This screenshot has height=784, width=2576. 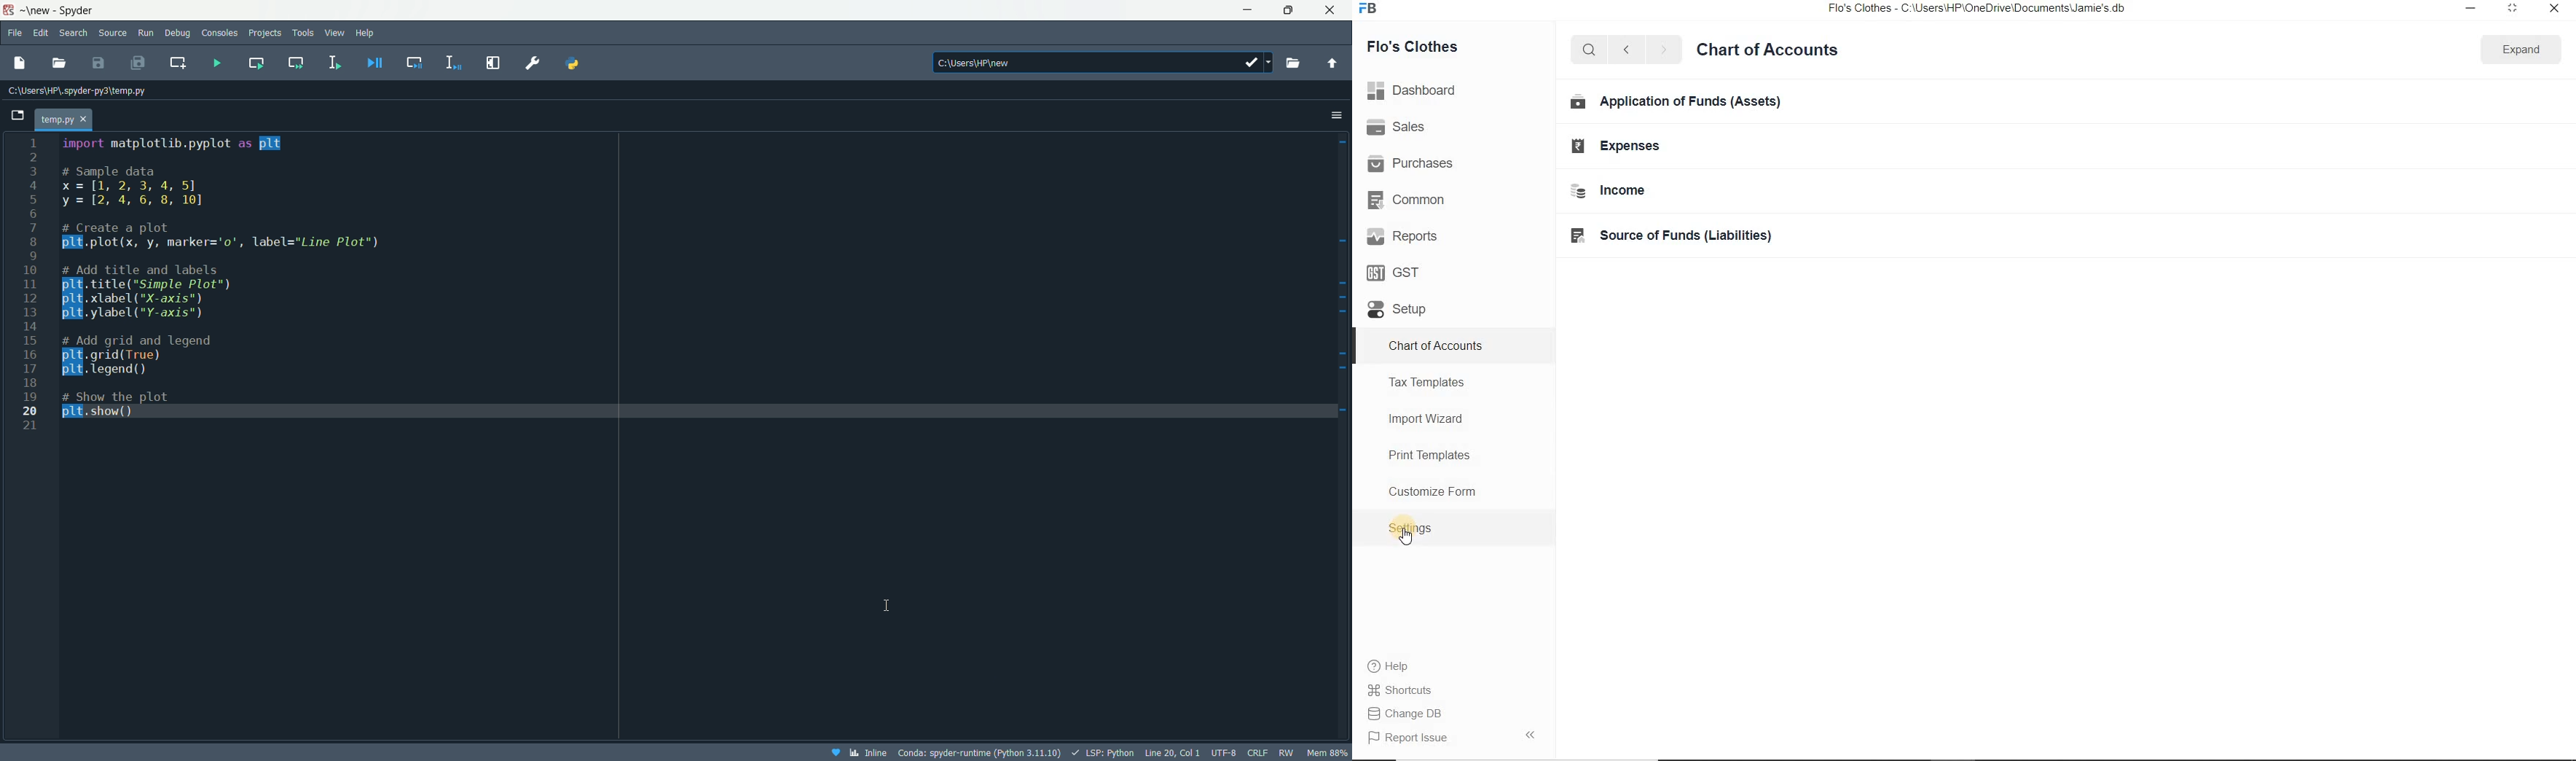 I want to click on run selection, so click(x=333, y=63).